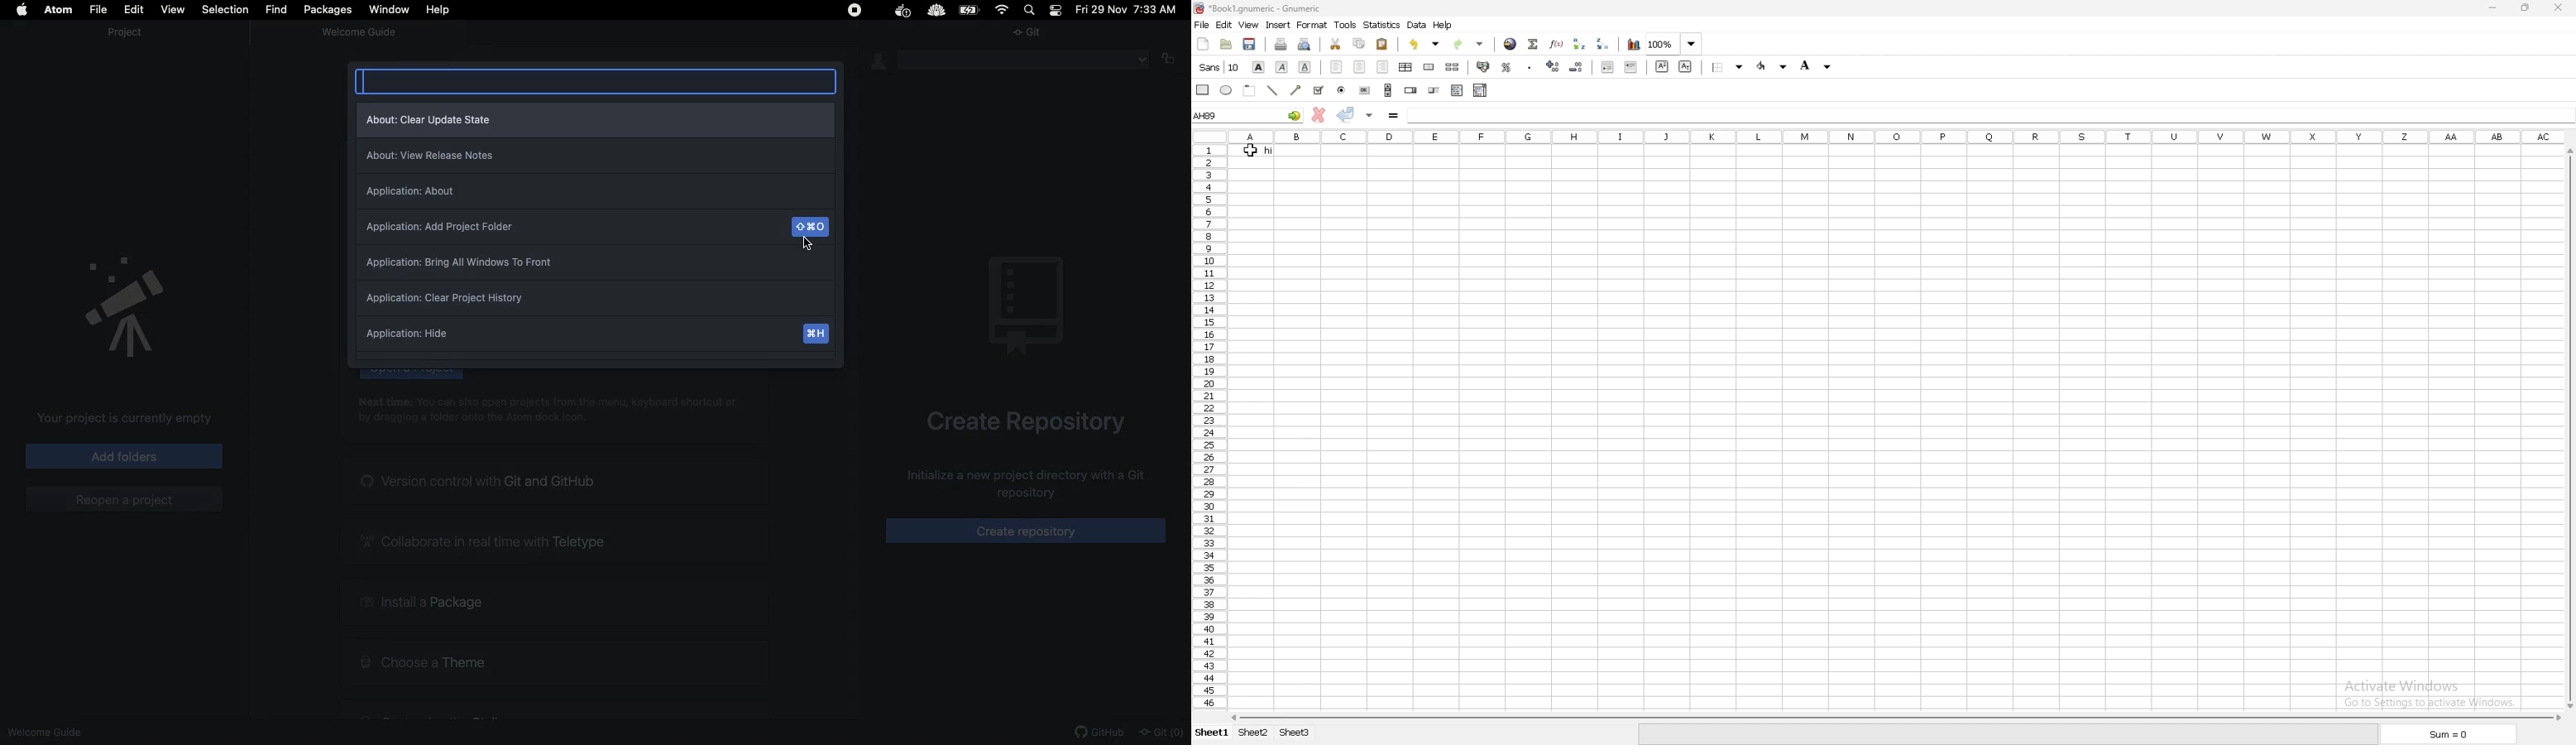  I want to click on subscript, so click(1686, 66).